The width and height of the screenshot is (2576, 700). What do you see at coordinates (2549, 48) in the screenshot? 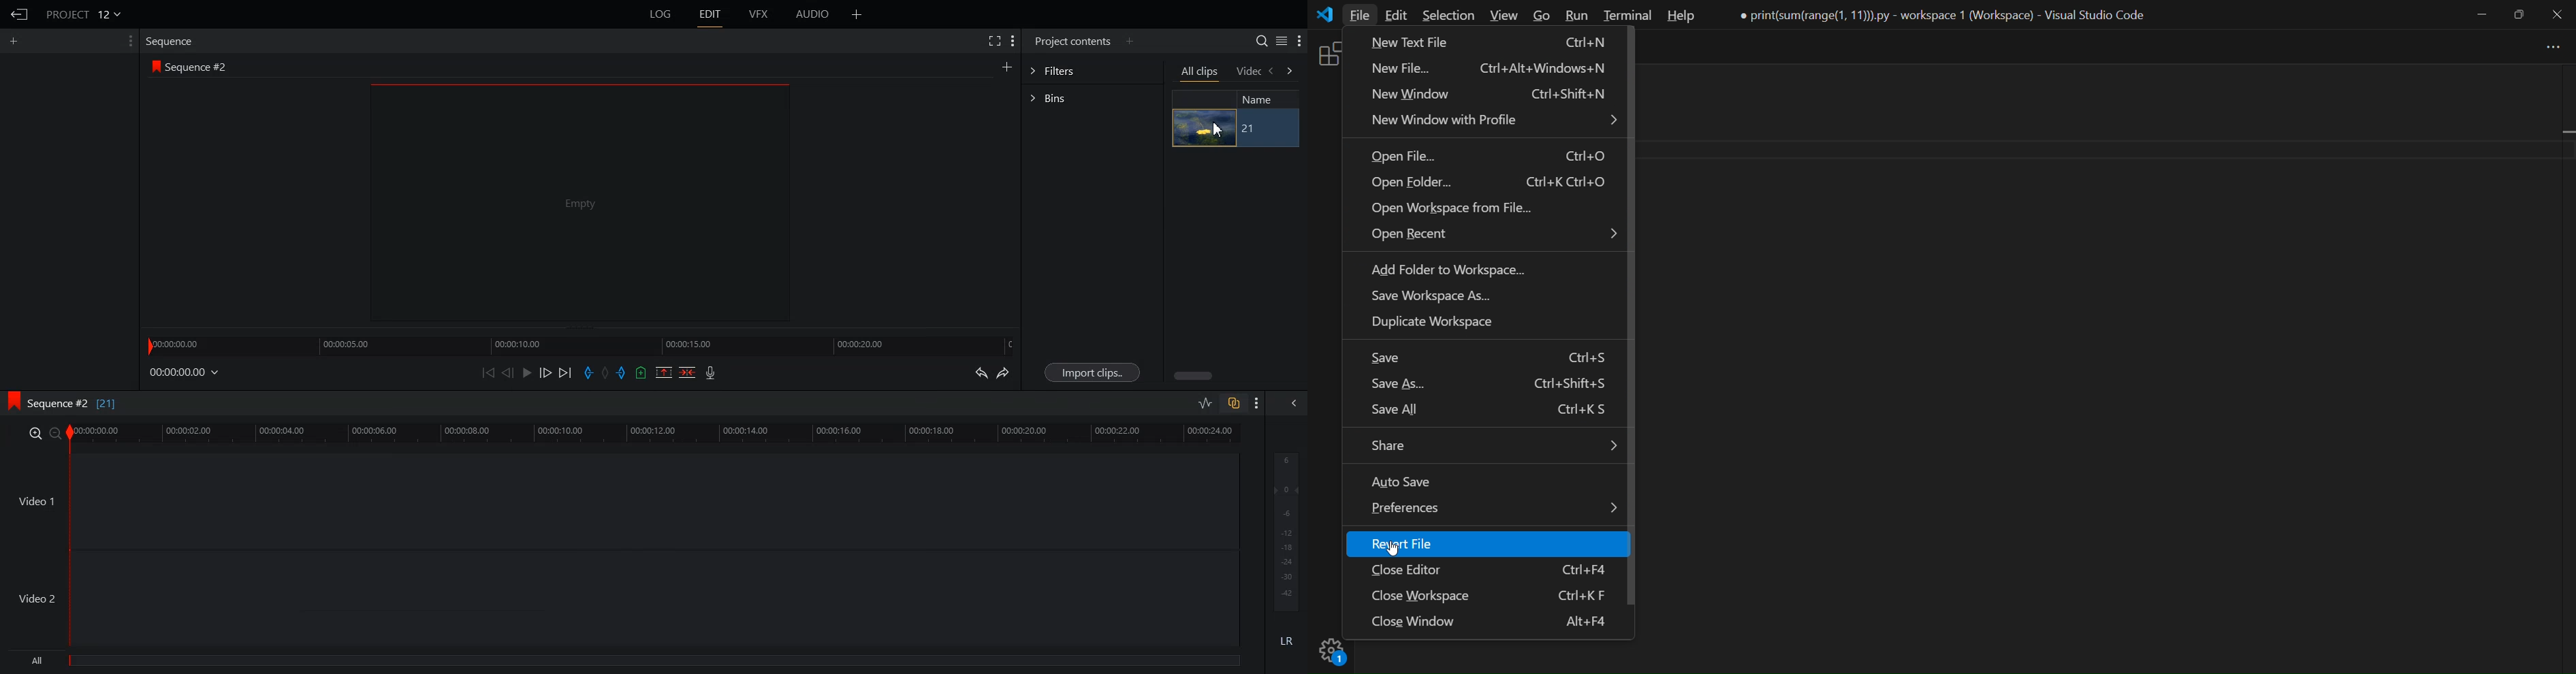
I see `more` at bounding box center [2549, 48].